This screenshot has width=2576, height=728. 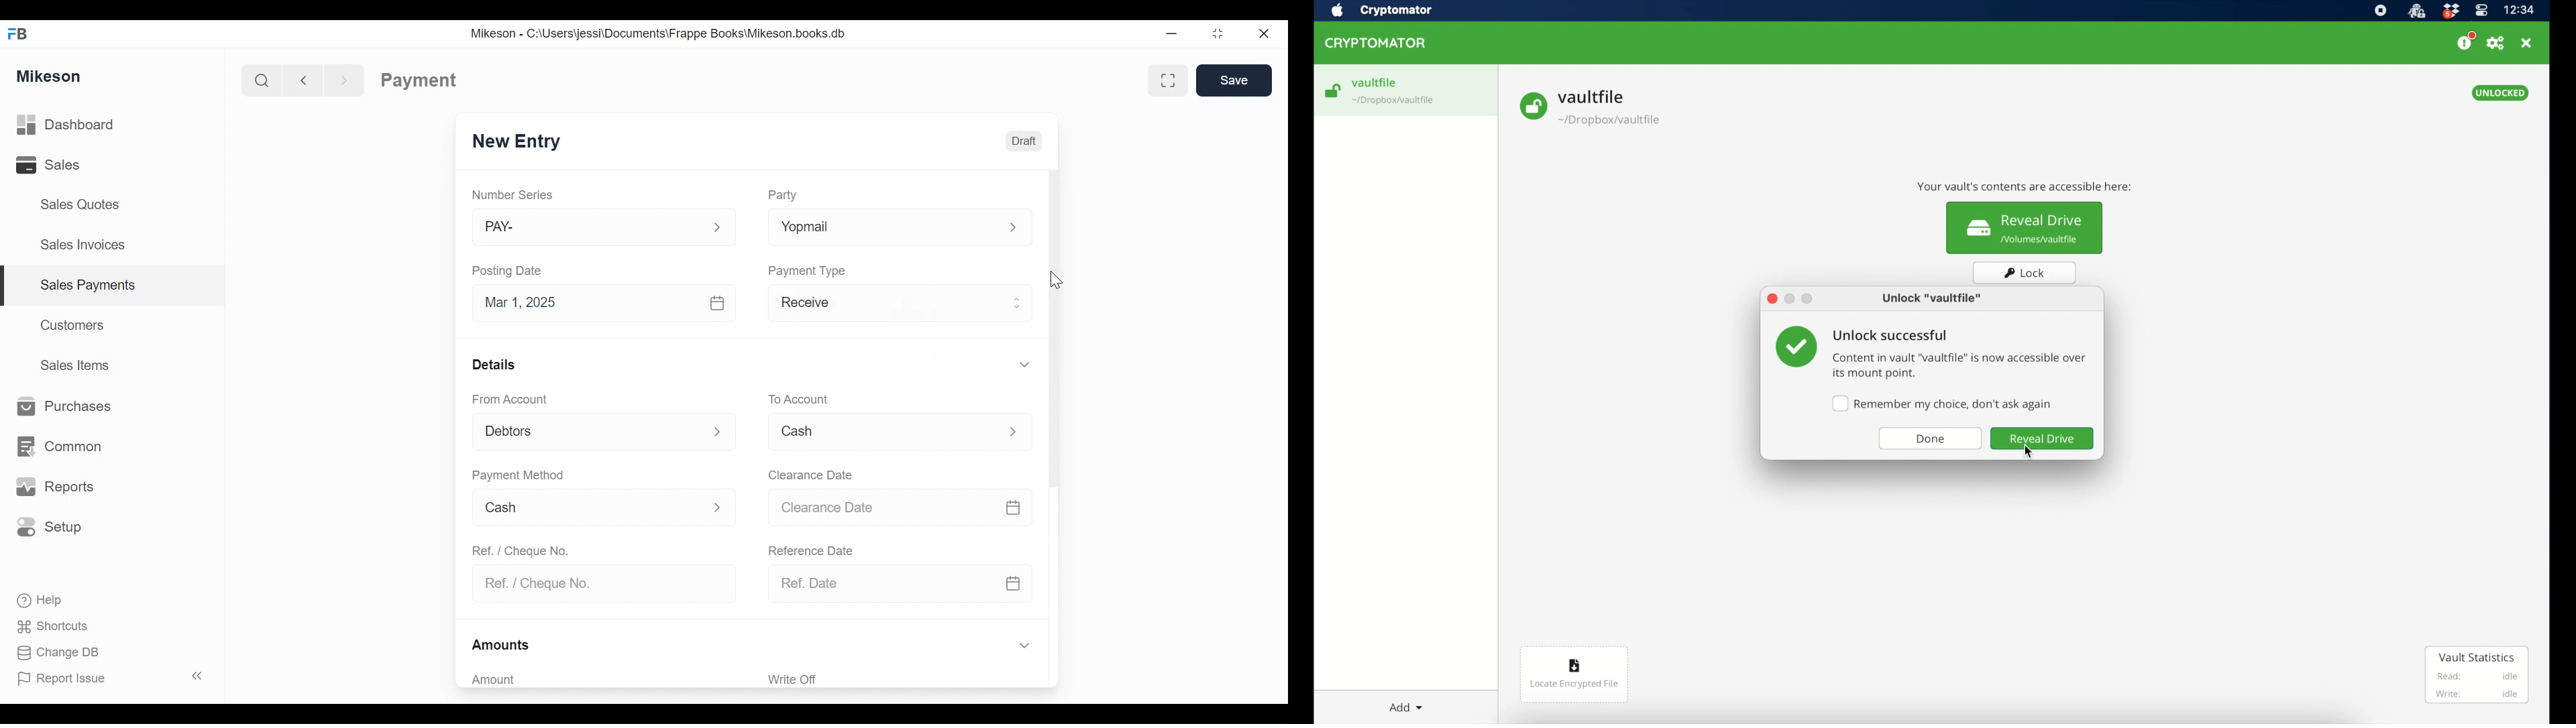 What do you see at coordinates (21, 32) in the screenshot?
I see `FB` at bounding box center [21, 32].